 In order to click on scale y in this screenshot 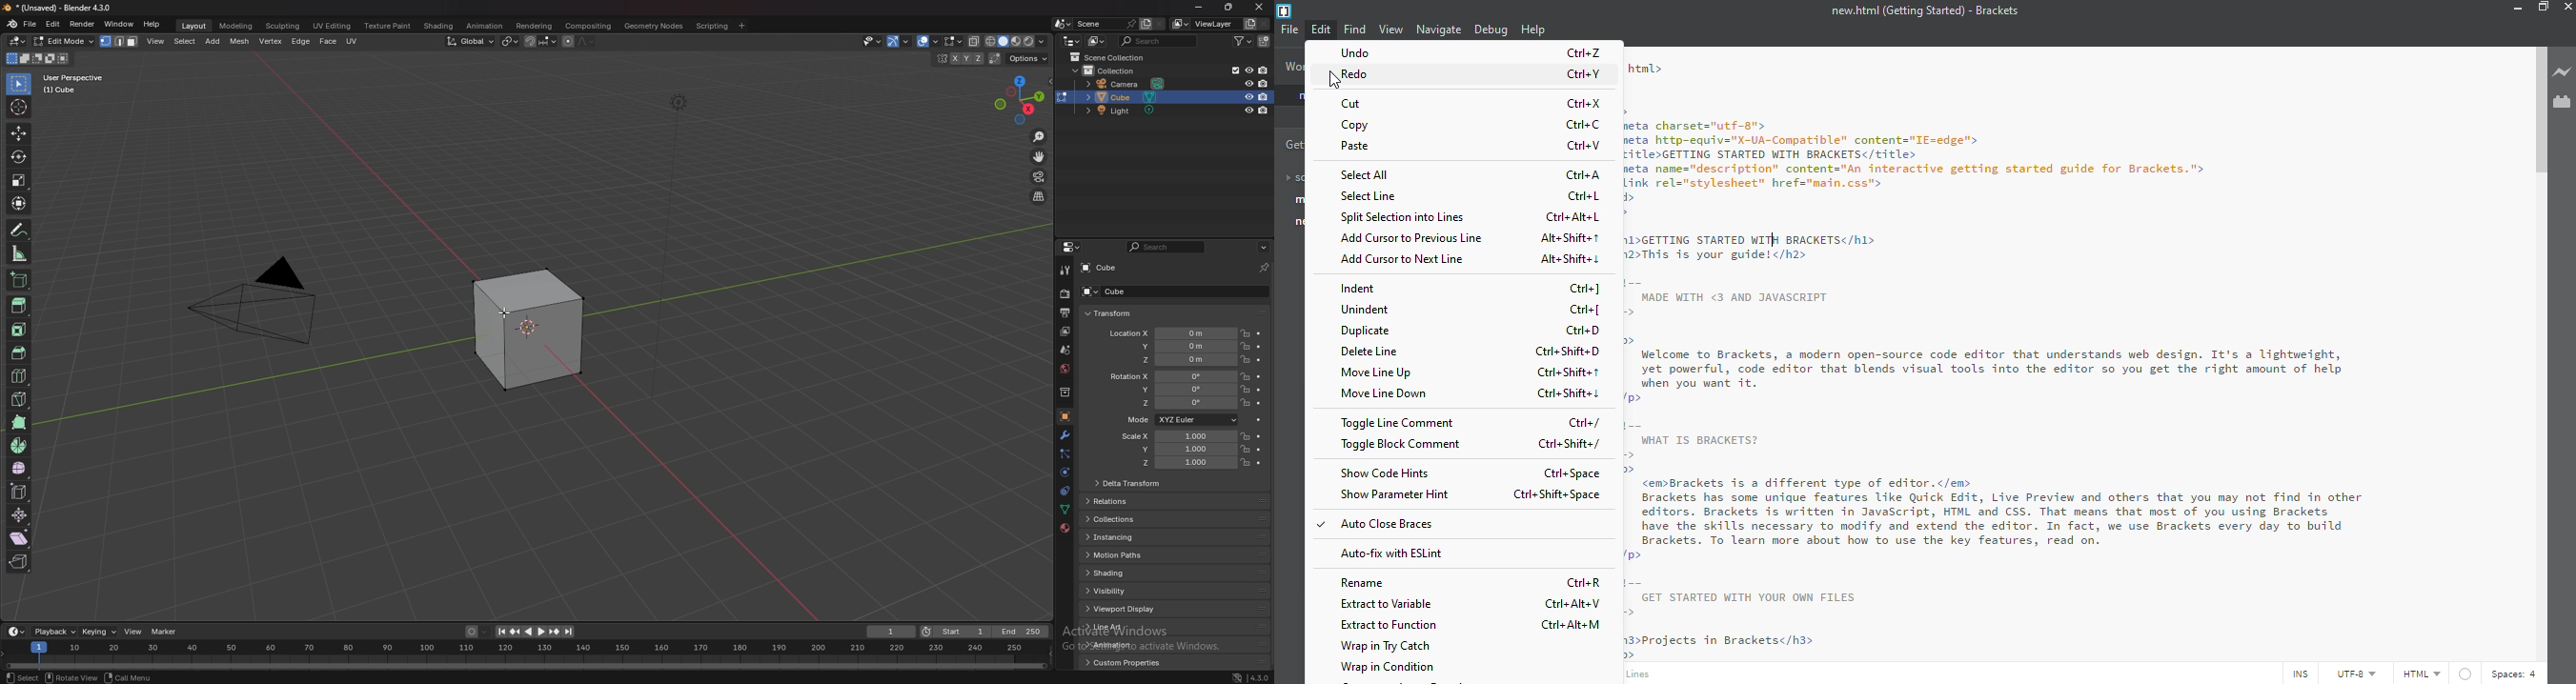, I will do `click(1179, 450)`.